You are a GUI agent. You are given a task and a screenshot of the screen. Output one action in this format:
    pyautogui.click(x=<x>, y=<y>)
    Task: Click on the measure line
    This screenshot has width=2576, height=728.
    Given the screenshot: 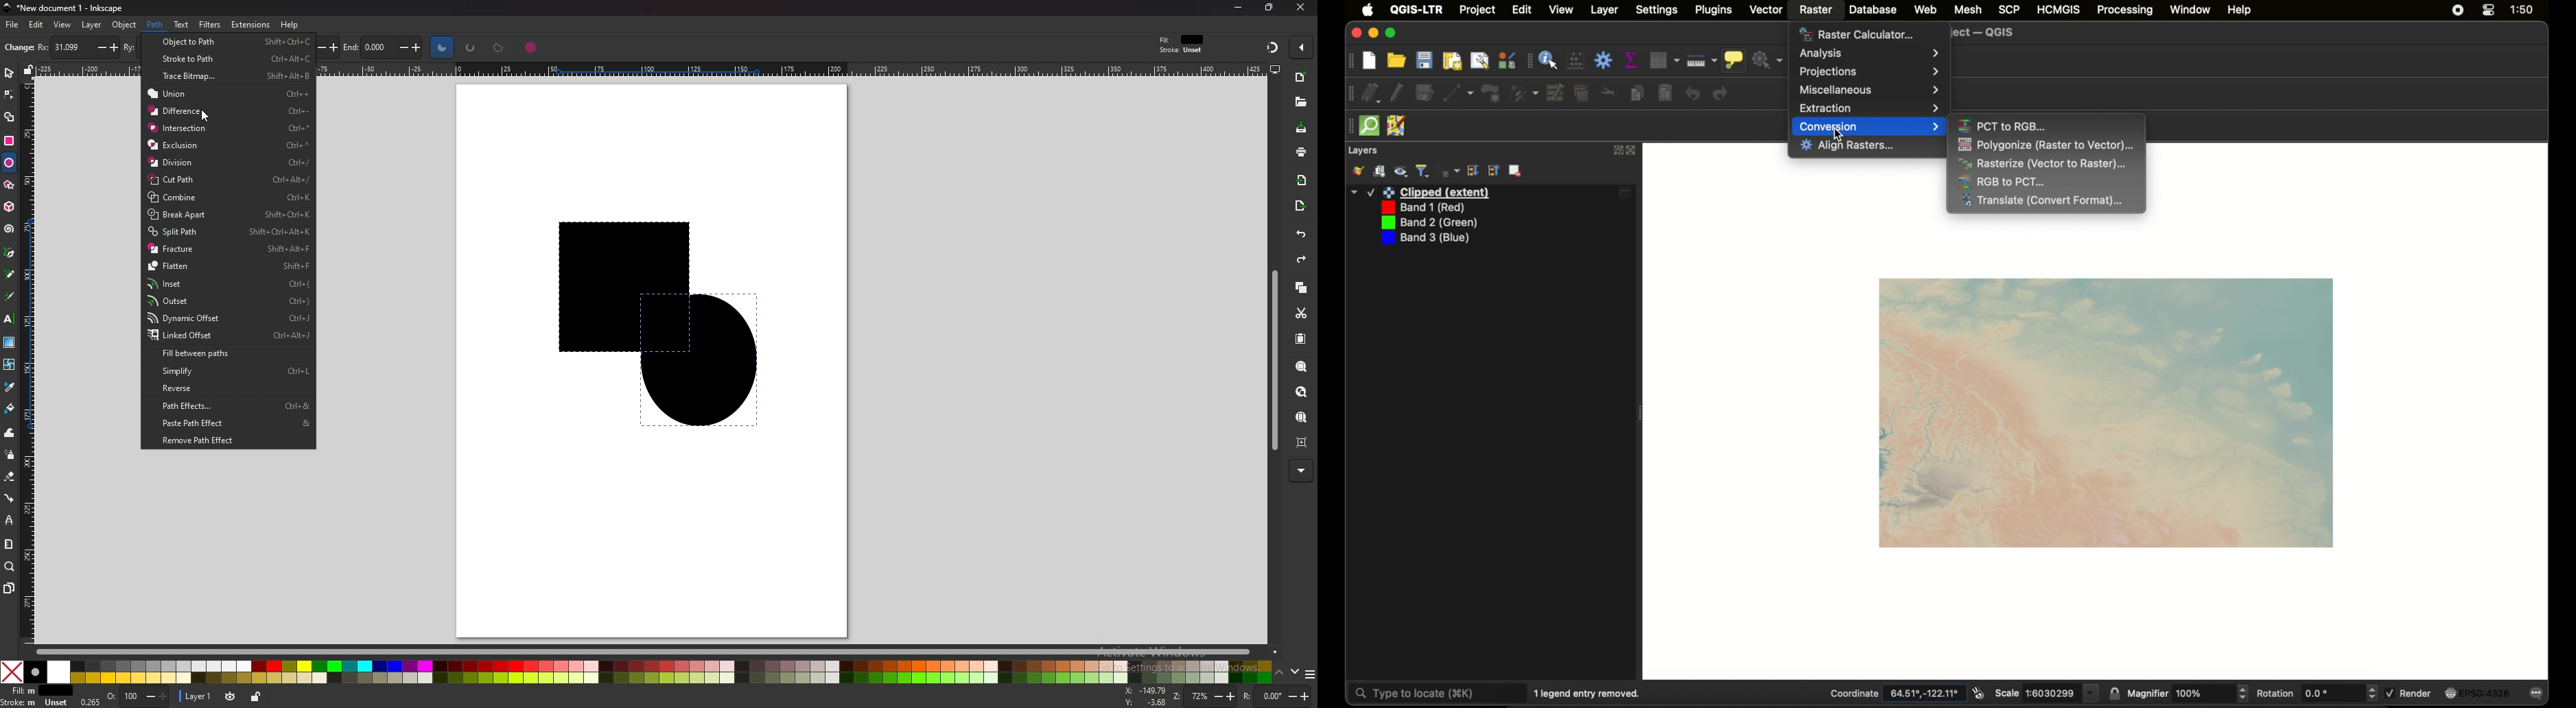 What is the action you would take?
    pyautogui.click(x=1701, y=61)
    